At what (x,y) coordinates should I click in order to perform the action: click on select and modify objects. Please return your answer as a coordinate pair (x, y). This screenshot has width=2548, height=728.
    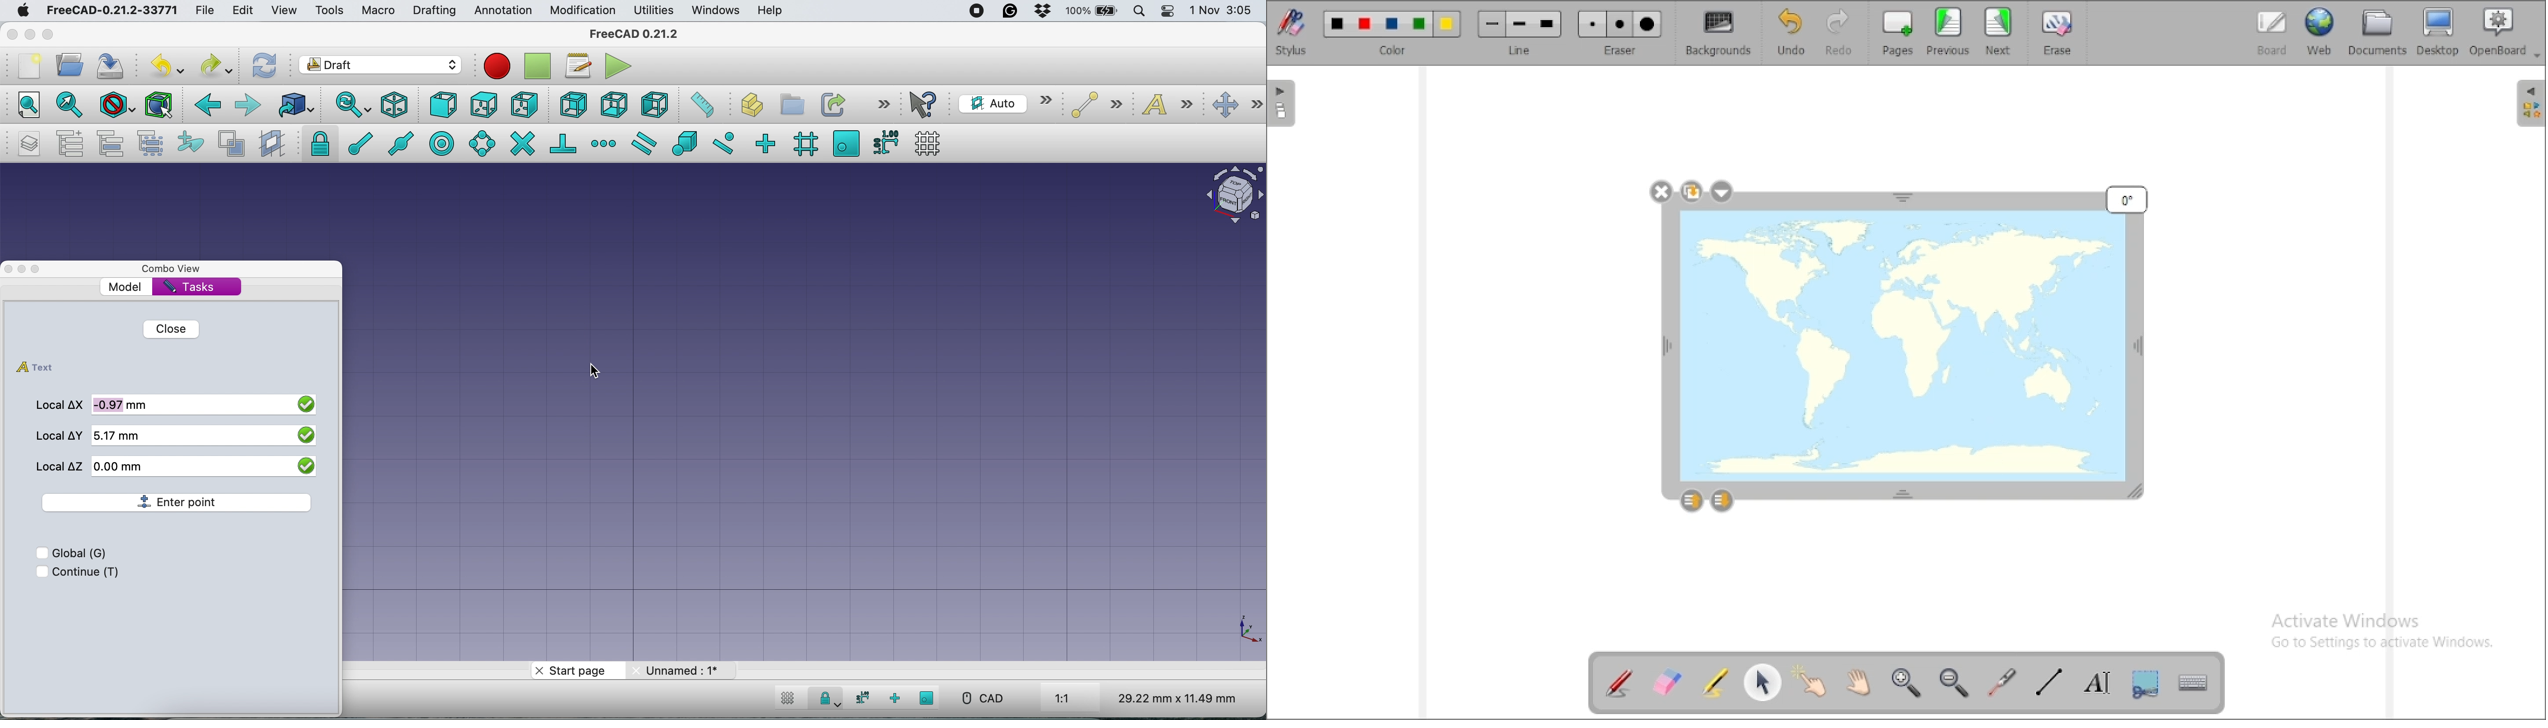
    Looking at the image, I should click on (1763, 682).